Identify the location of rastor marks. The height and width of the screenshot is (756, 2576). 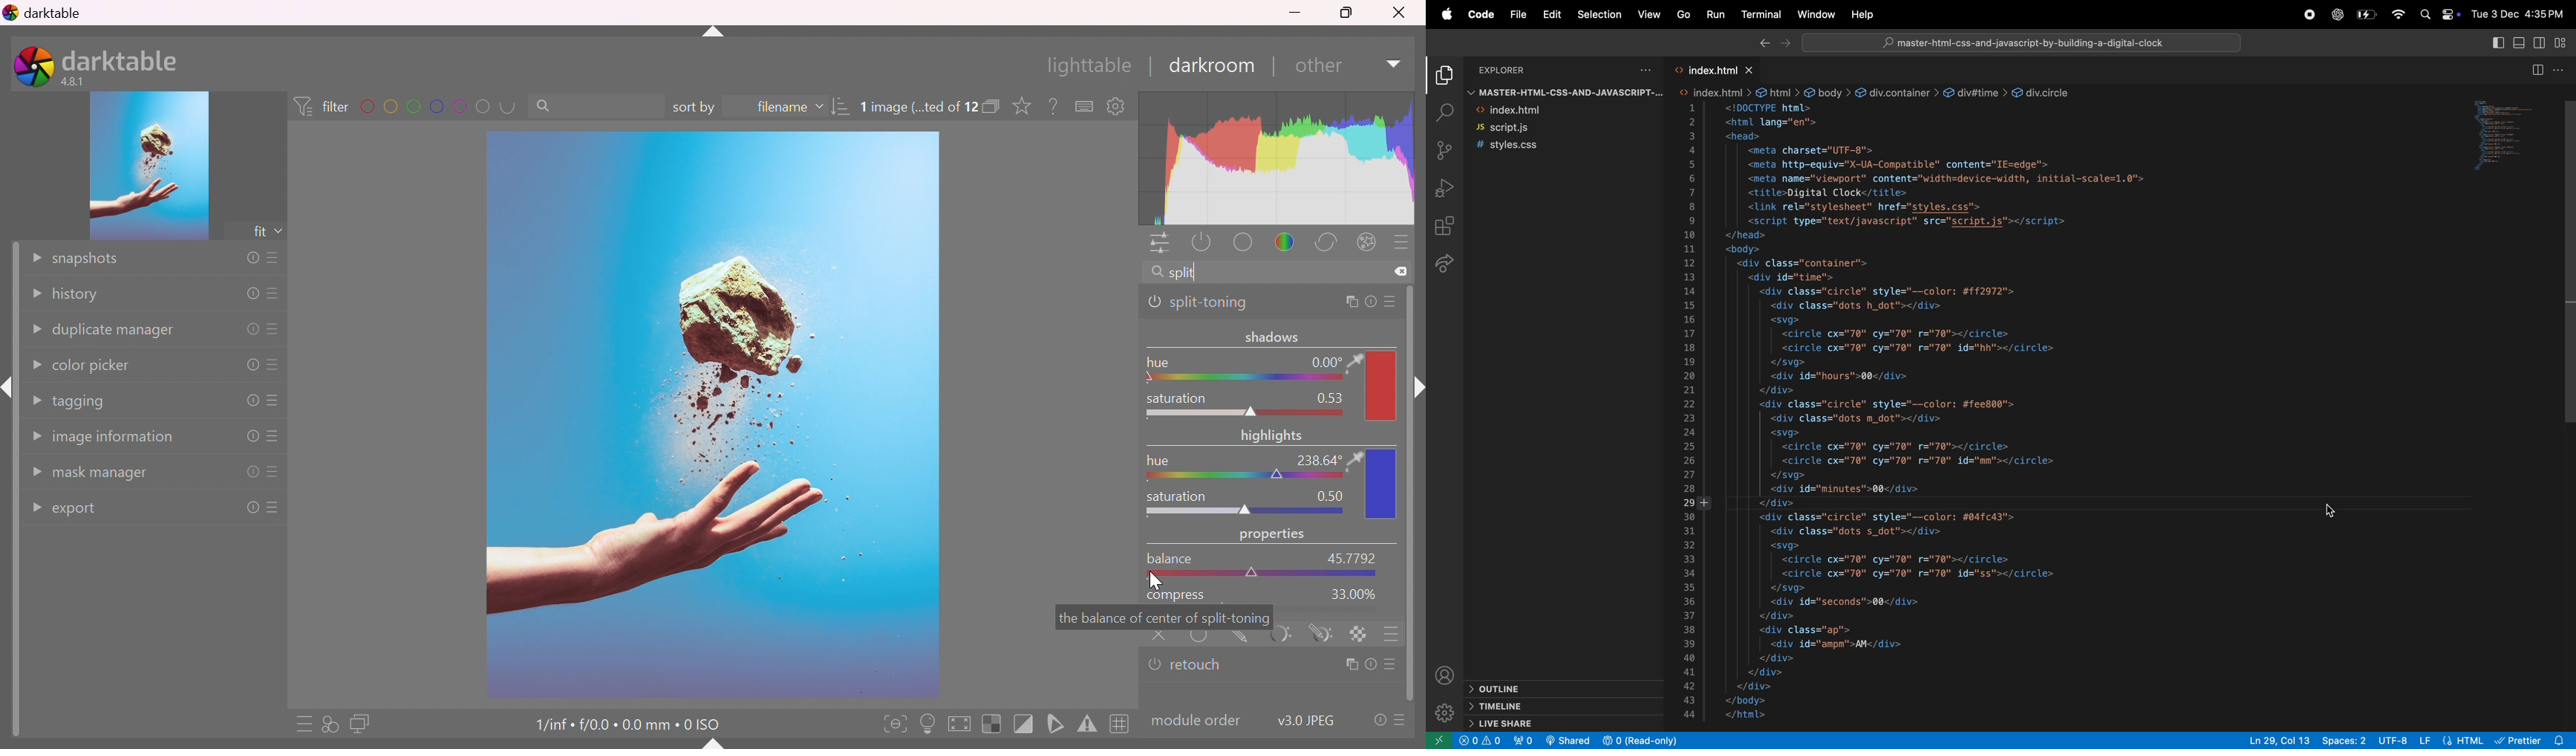
(1358, 635).